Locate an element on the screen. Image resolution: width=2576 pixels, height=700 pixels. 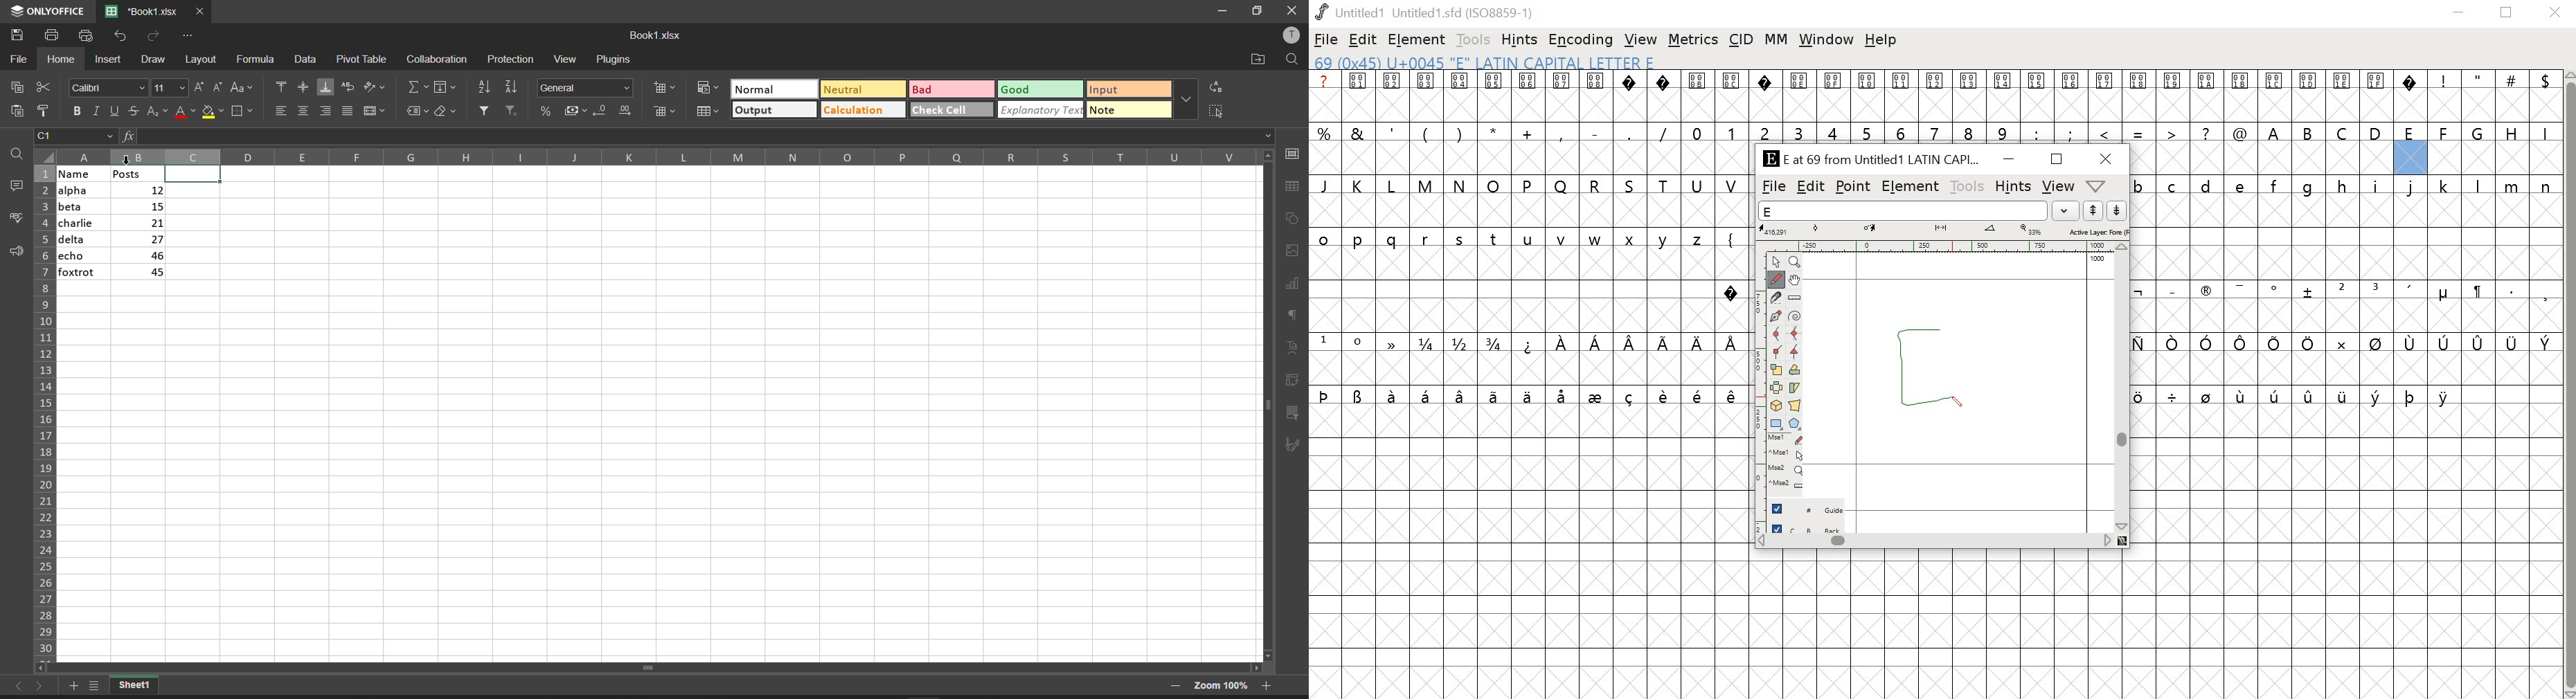
quick print is located at coordinates (86, 36).